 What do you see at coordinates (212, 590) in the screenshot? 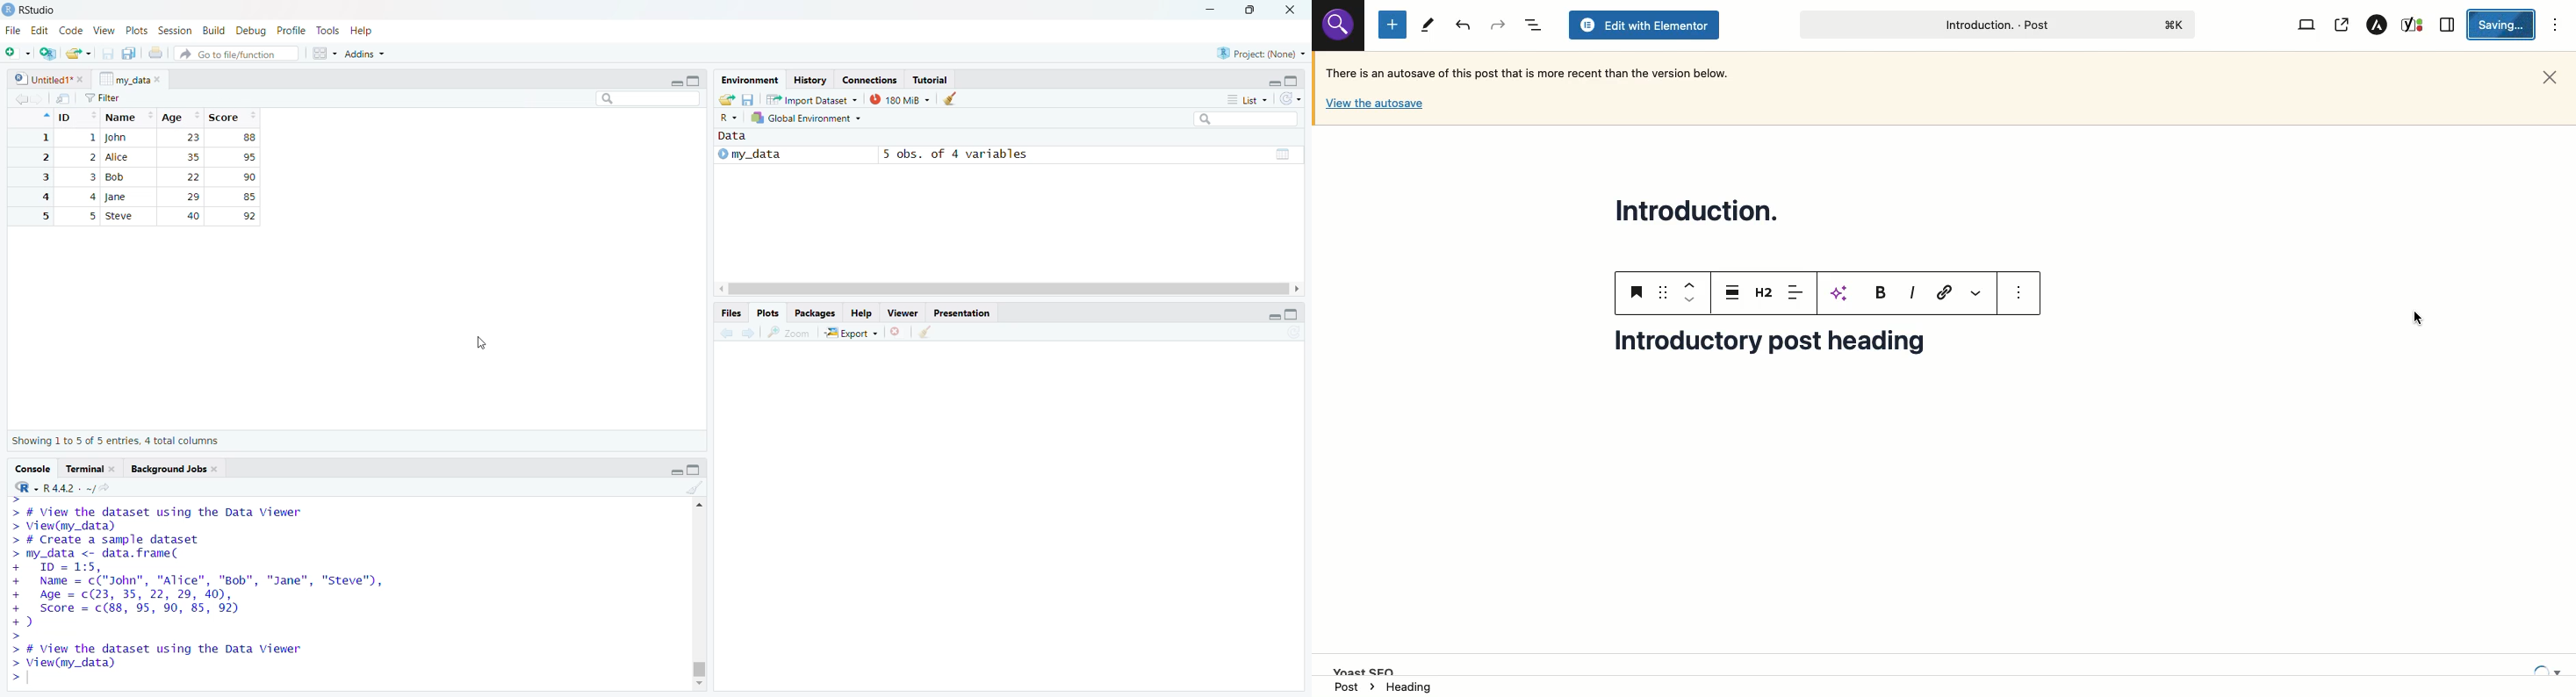
I see `> # View the dataset using the Data Viewer
> View(my_data)

> # Create a sample dataset

> my_data <- data. frame(

+ ID = 1:5,

+ Name = c("John", "Alice", "Bob", "Jane", "Steve",
+ Age = c(23, 35, 22, 29, 40),

+ Score = c(88, 95, 90, 85, 92)

+)

>

> # View the dataset using the Data Viewer
> View(my_data)

>` at bounding box center [212, 590].